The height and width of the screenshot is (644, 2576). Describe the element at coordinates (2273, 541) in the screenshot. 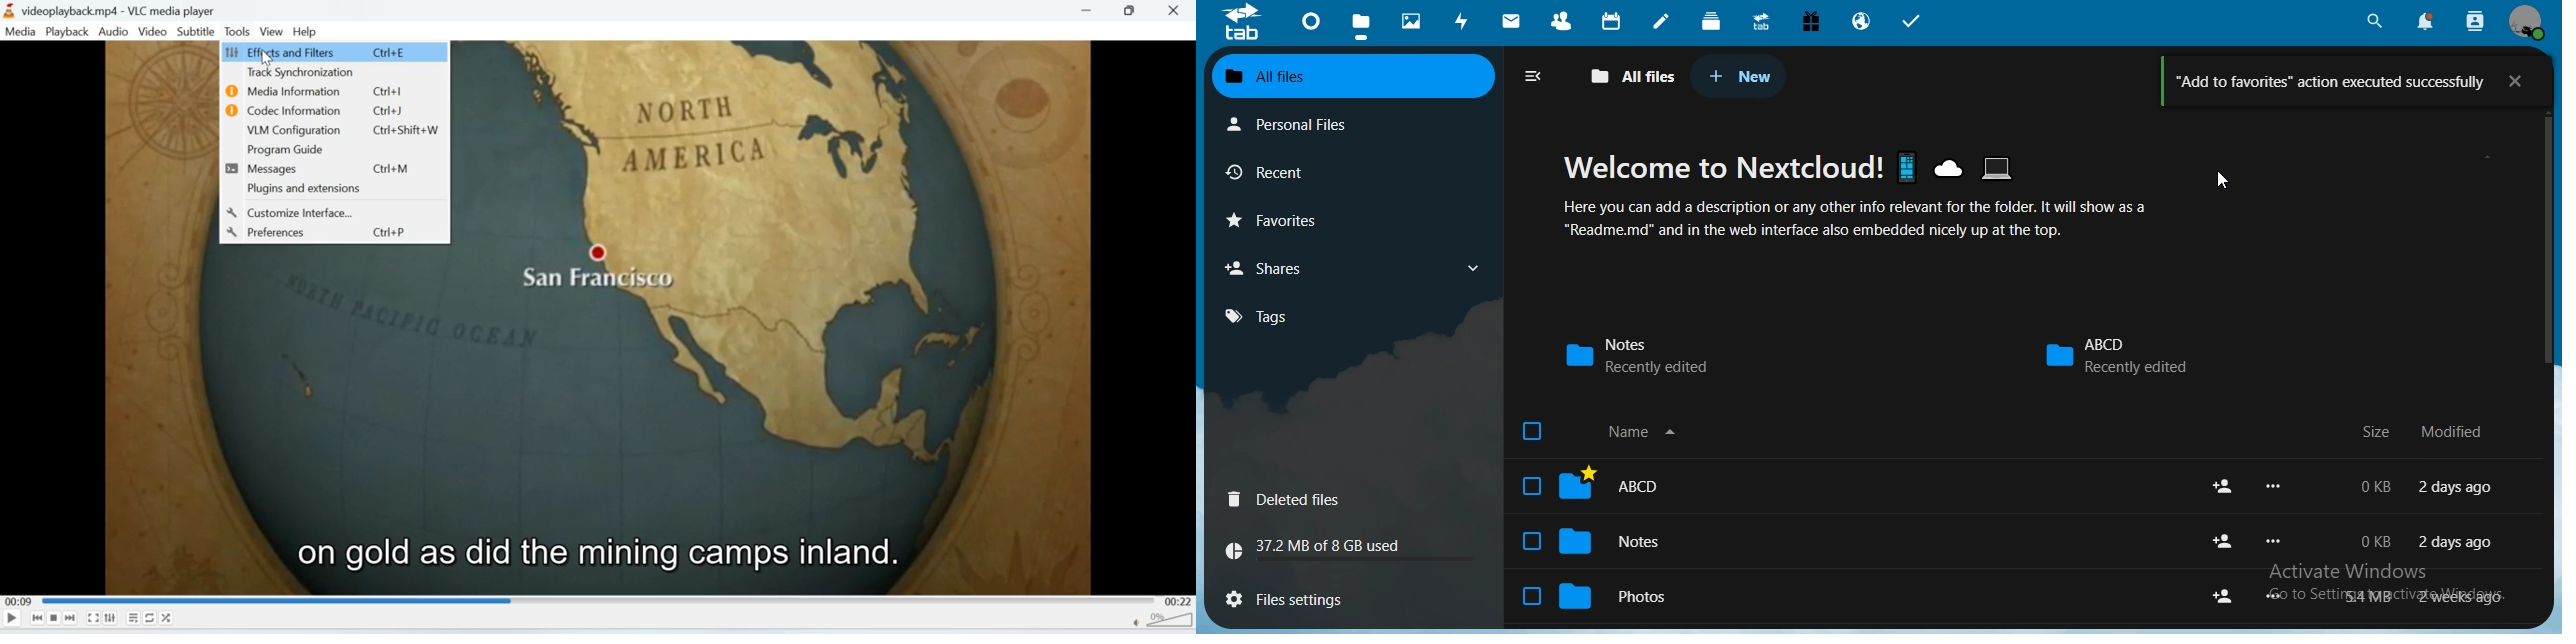

I see `...` at that location.